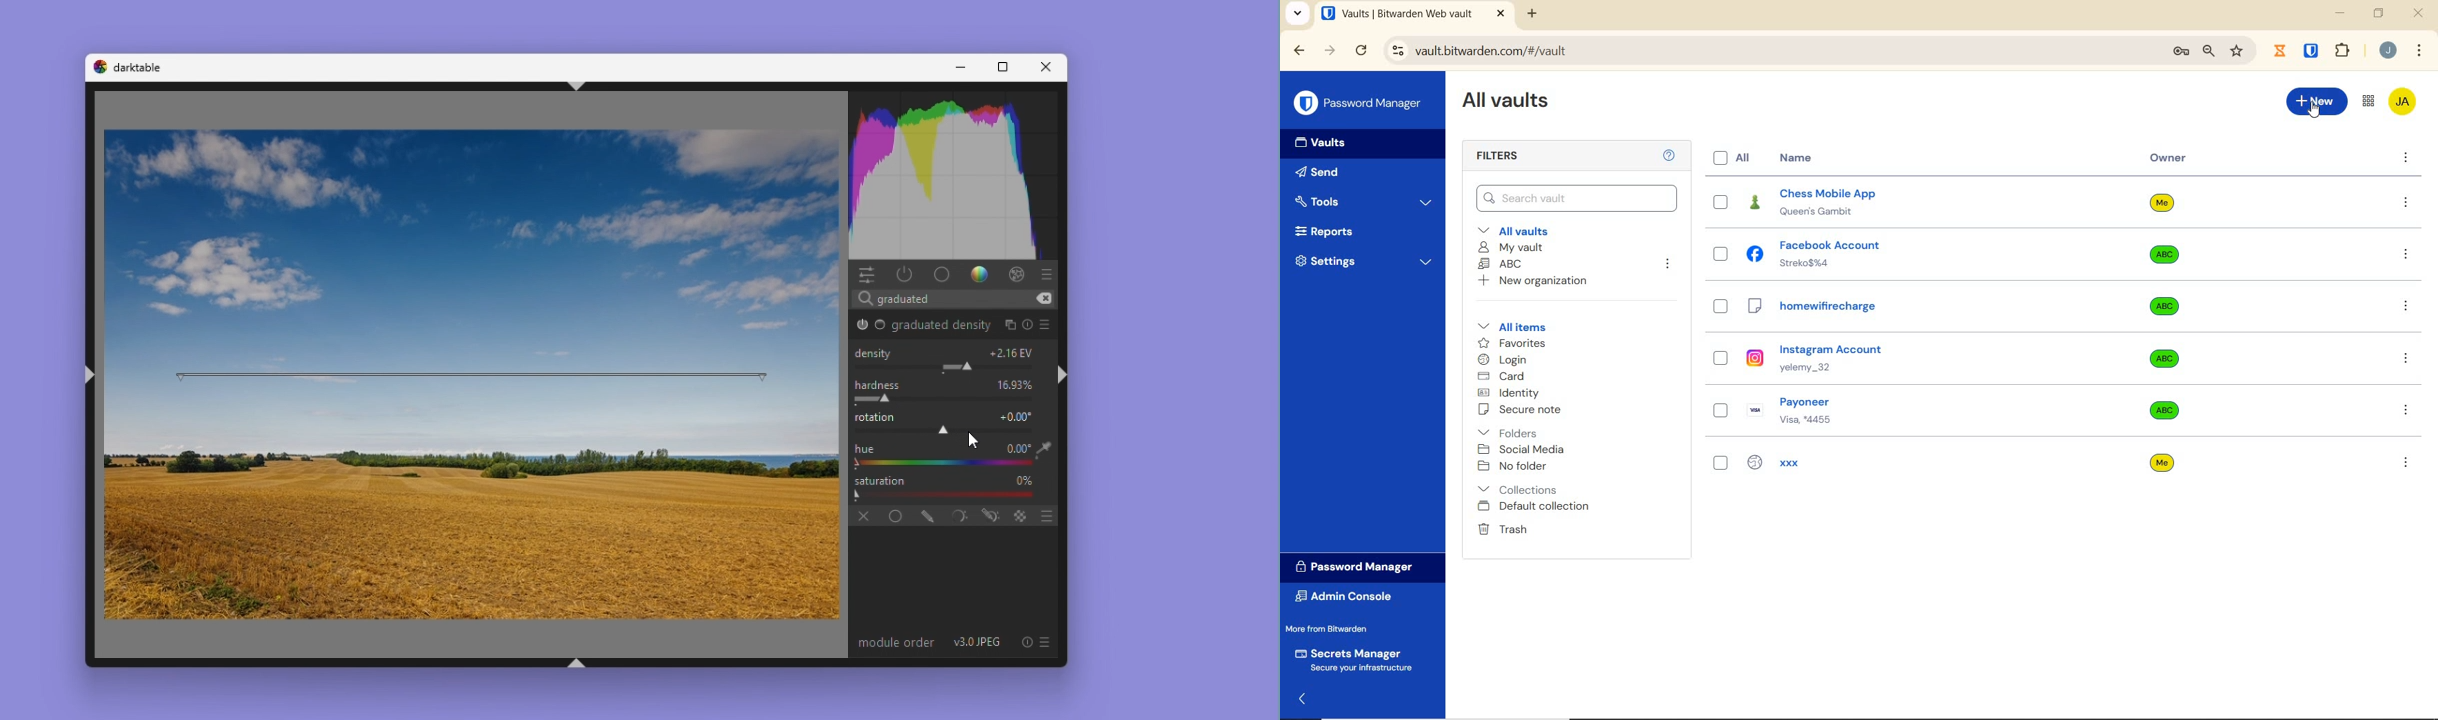 This screenshot has height=728, width=2464. What do you see at coordinates (1721, 463) in the screenshot?
I see `select entry` at bounding box center [1721, 463].